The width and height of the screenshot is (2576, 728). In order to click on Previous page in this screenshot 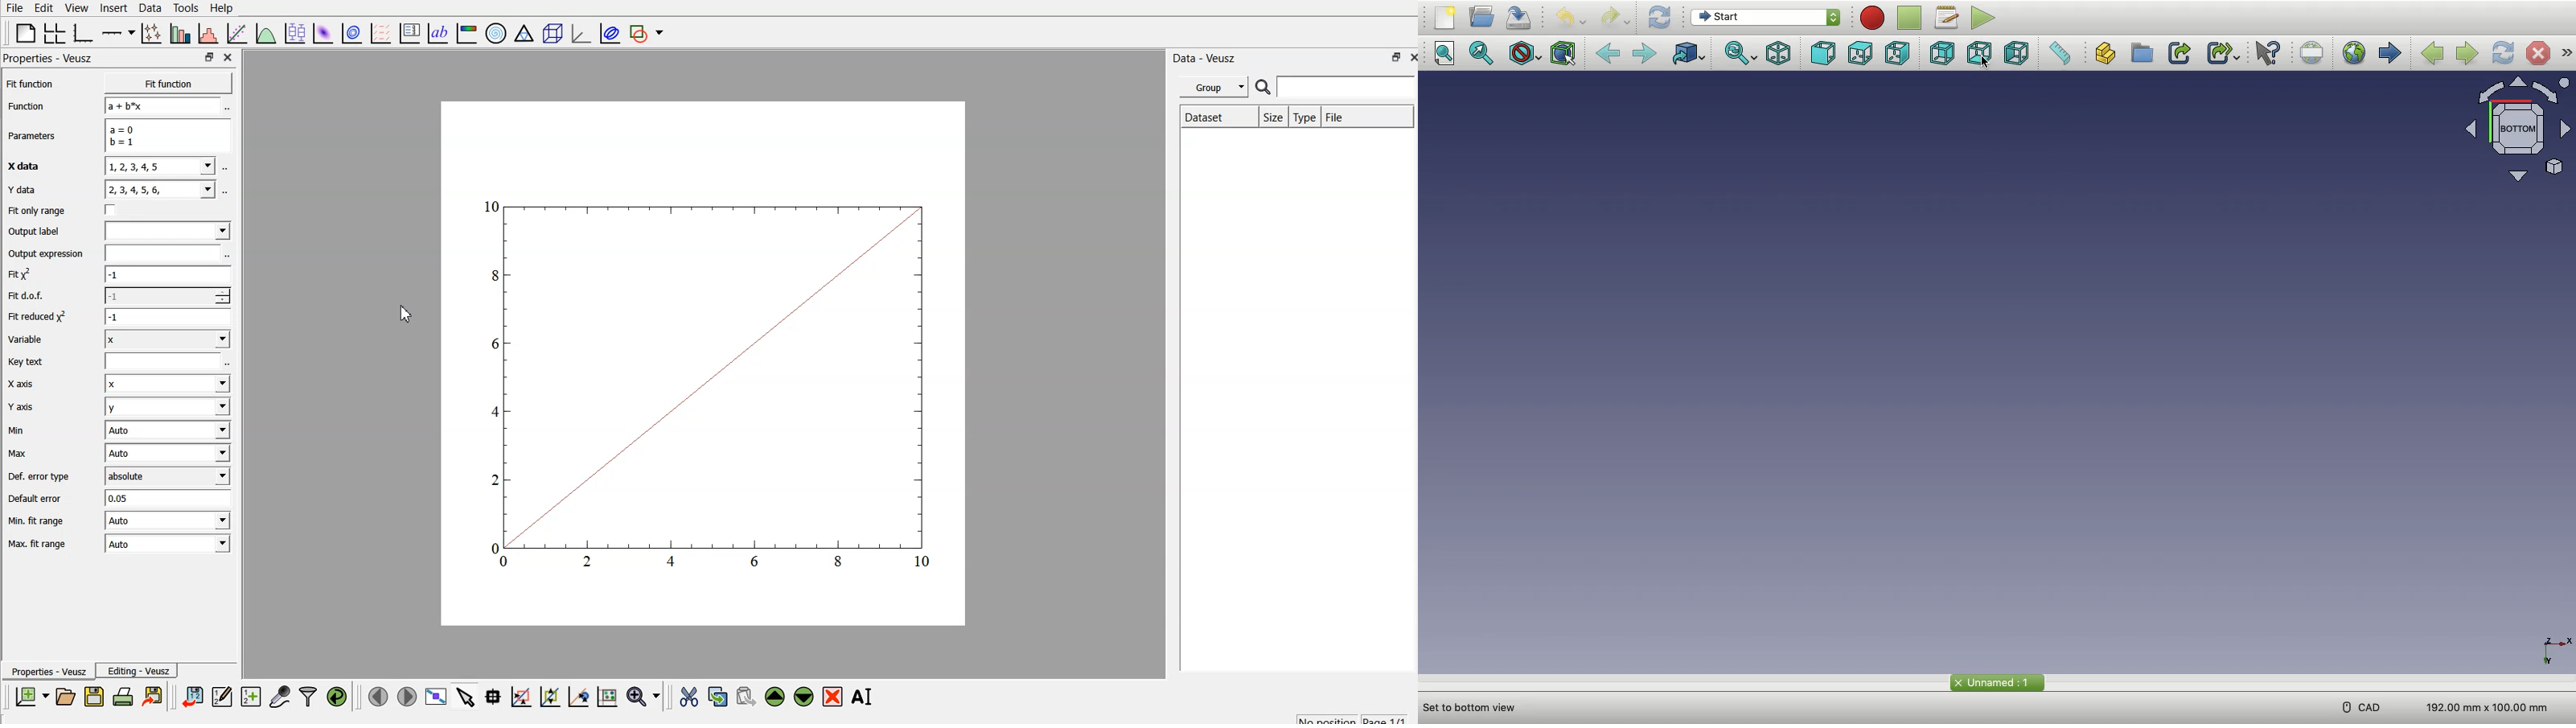, I will do `click(2433, 51)`.